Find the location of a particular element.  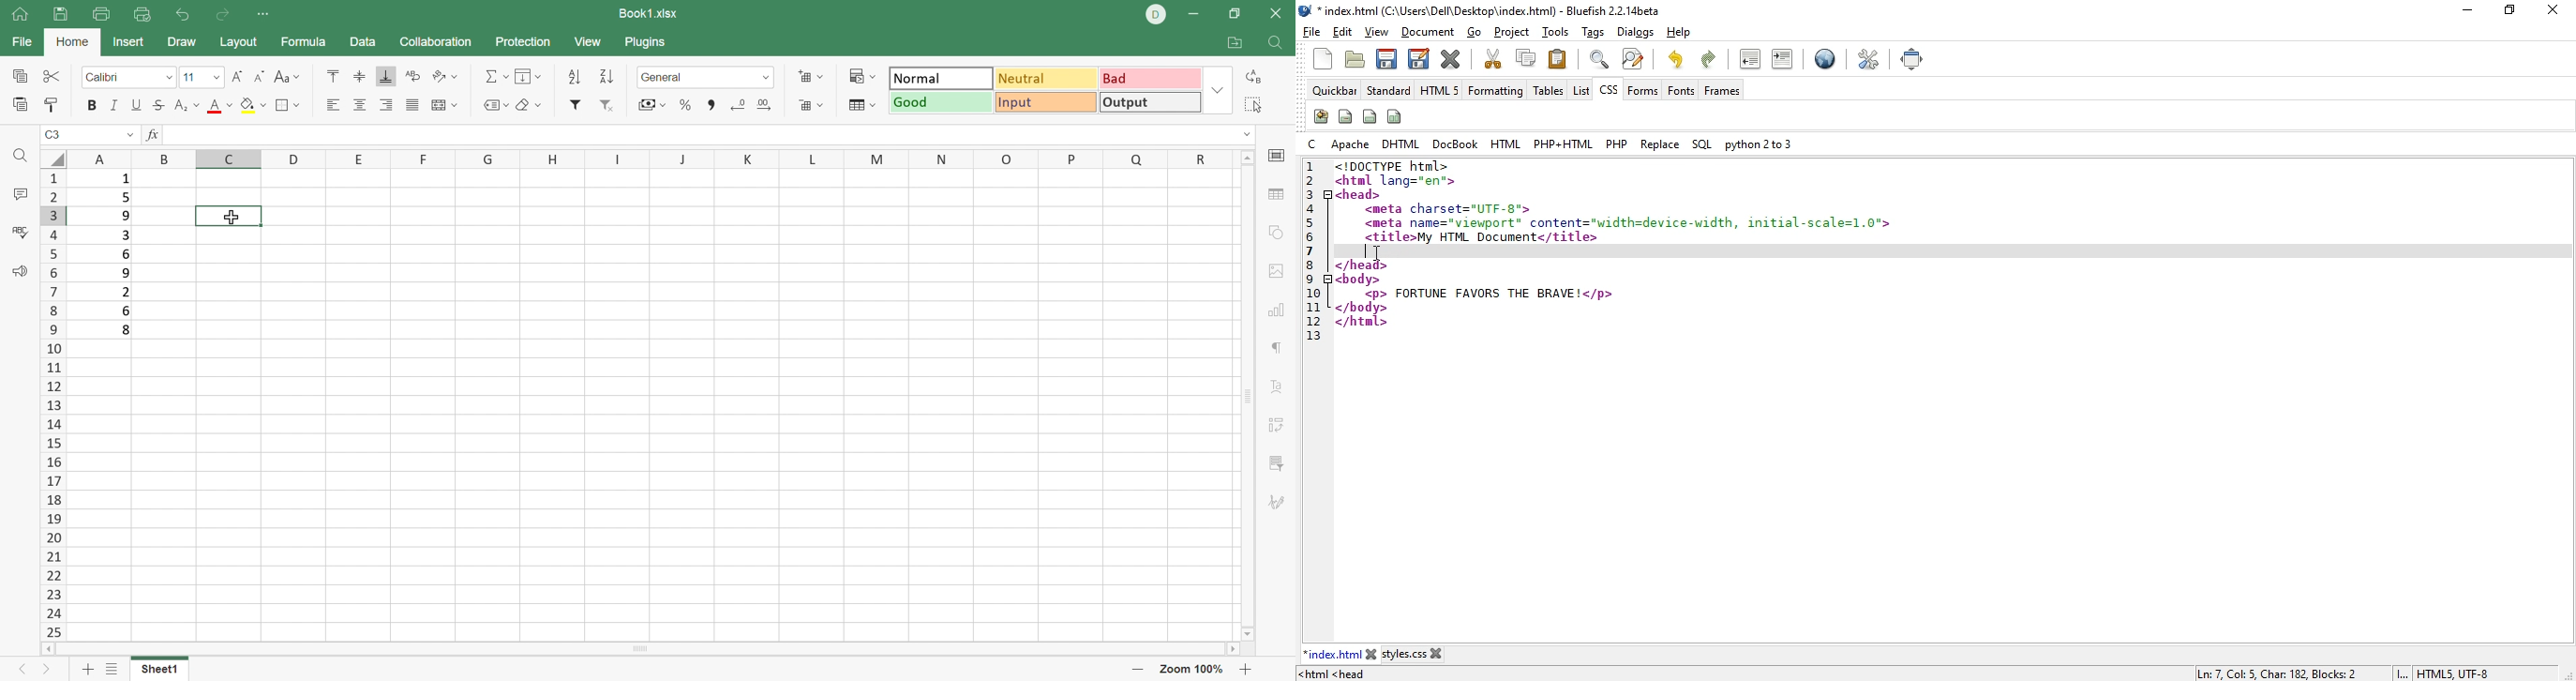

tags is located at coordinates (1595, 33).